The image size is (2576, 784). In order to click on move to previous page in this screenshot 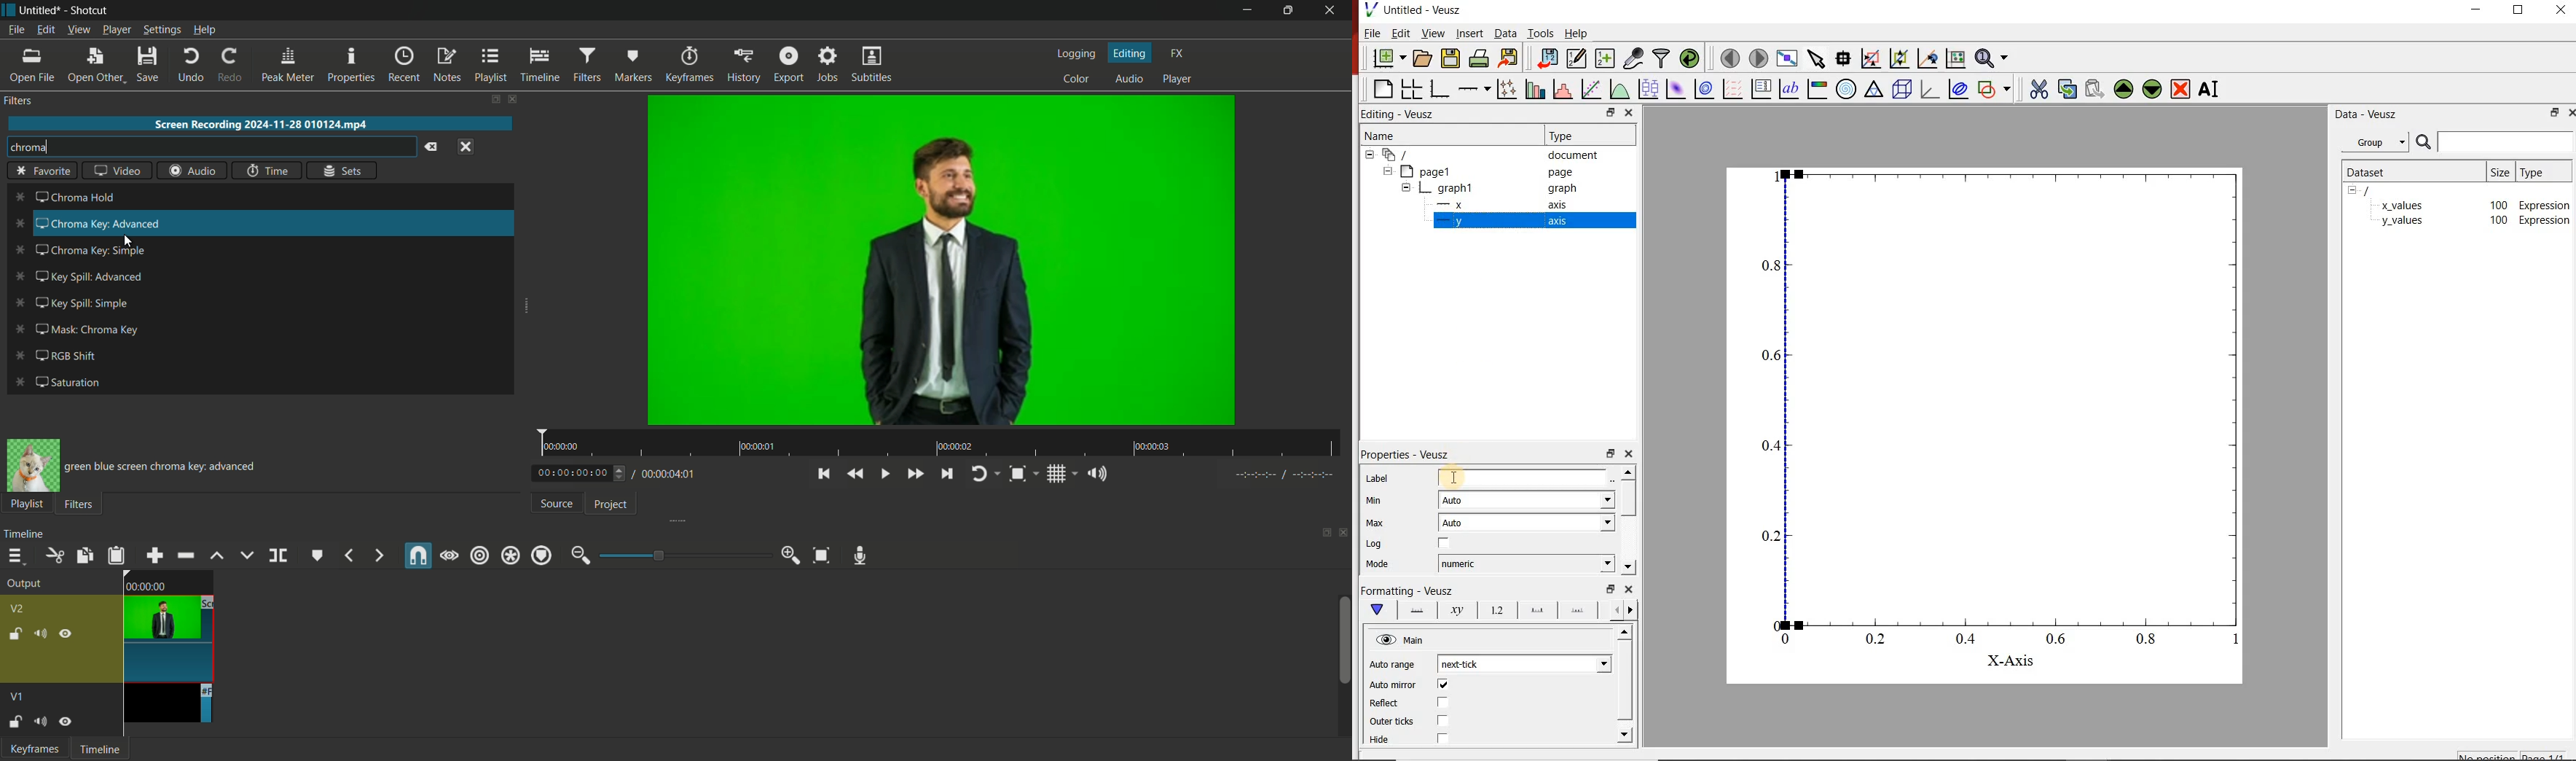, I will do `click(1729, 59)`.